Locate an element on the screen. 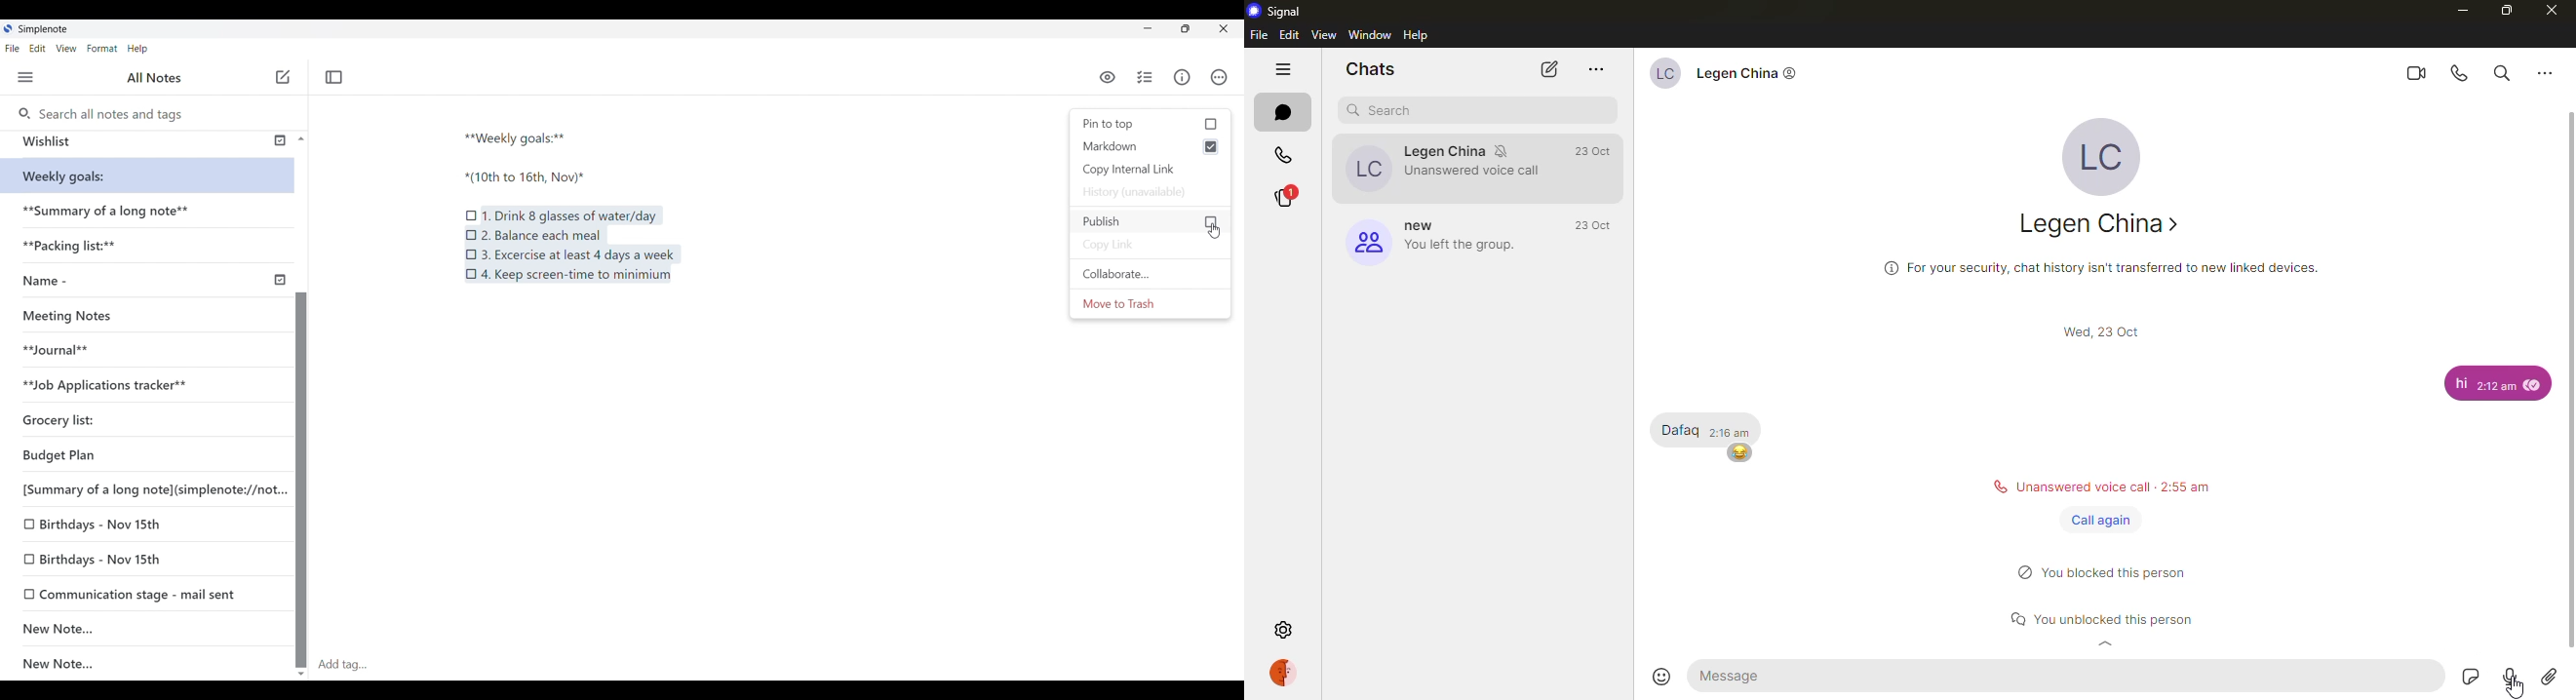  file is located at coordinates (1260, 34).